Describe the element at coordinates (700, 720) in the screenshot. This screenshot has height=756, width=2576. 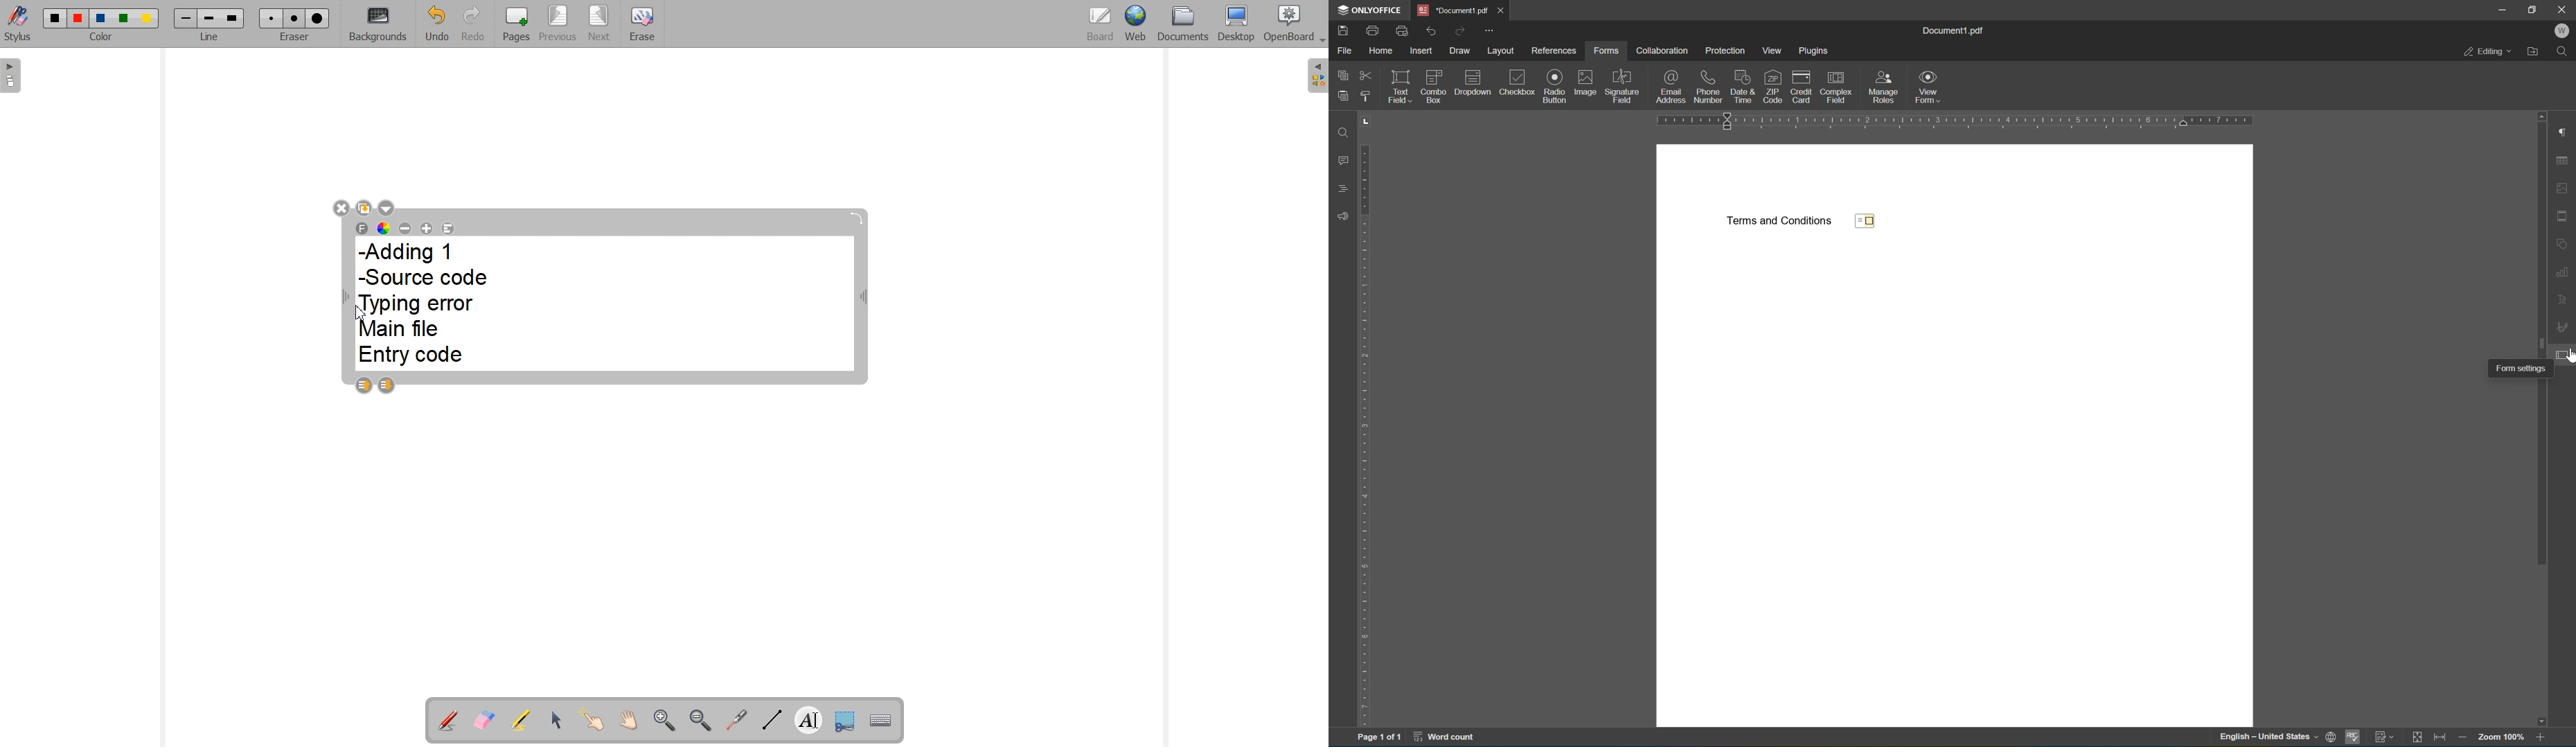
I see `Zoom out` at that location.